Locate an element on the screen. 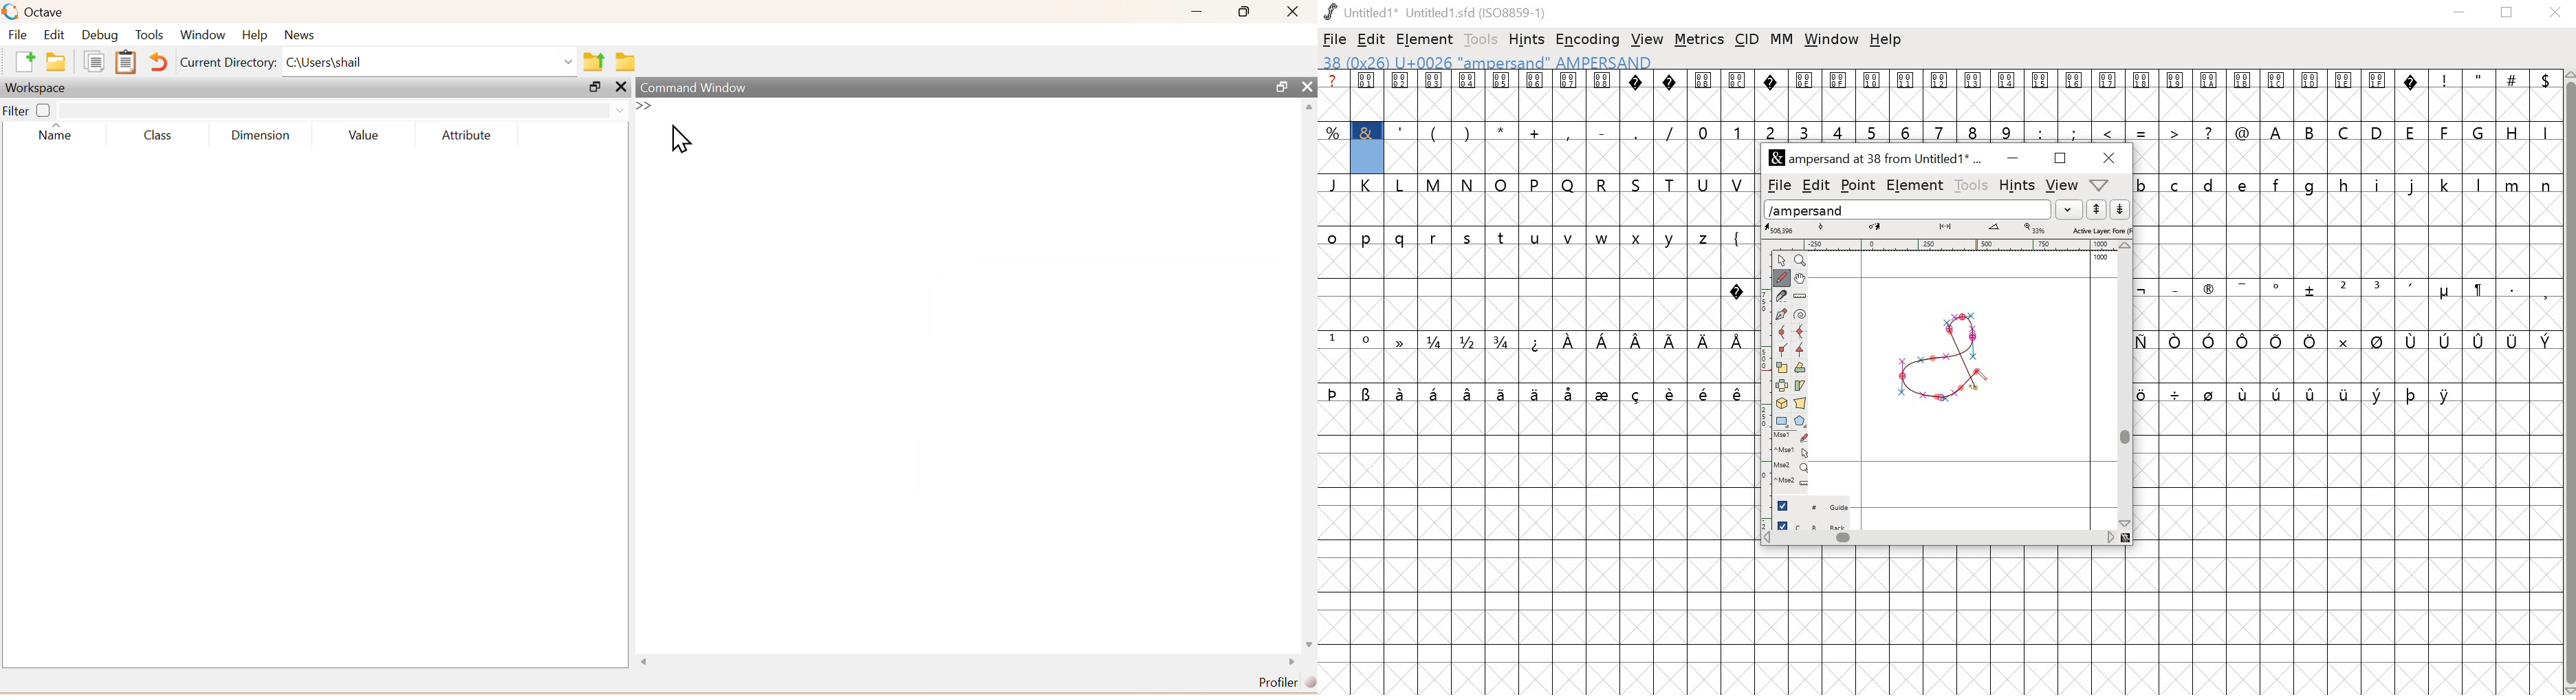 This screenshot has height=700, width=2576. 38<2 ((Ix/B6)1LI+()6 ambper<canad AMPERSAND) is located at coordinates (1486, 62).